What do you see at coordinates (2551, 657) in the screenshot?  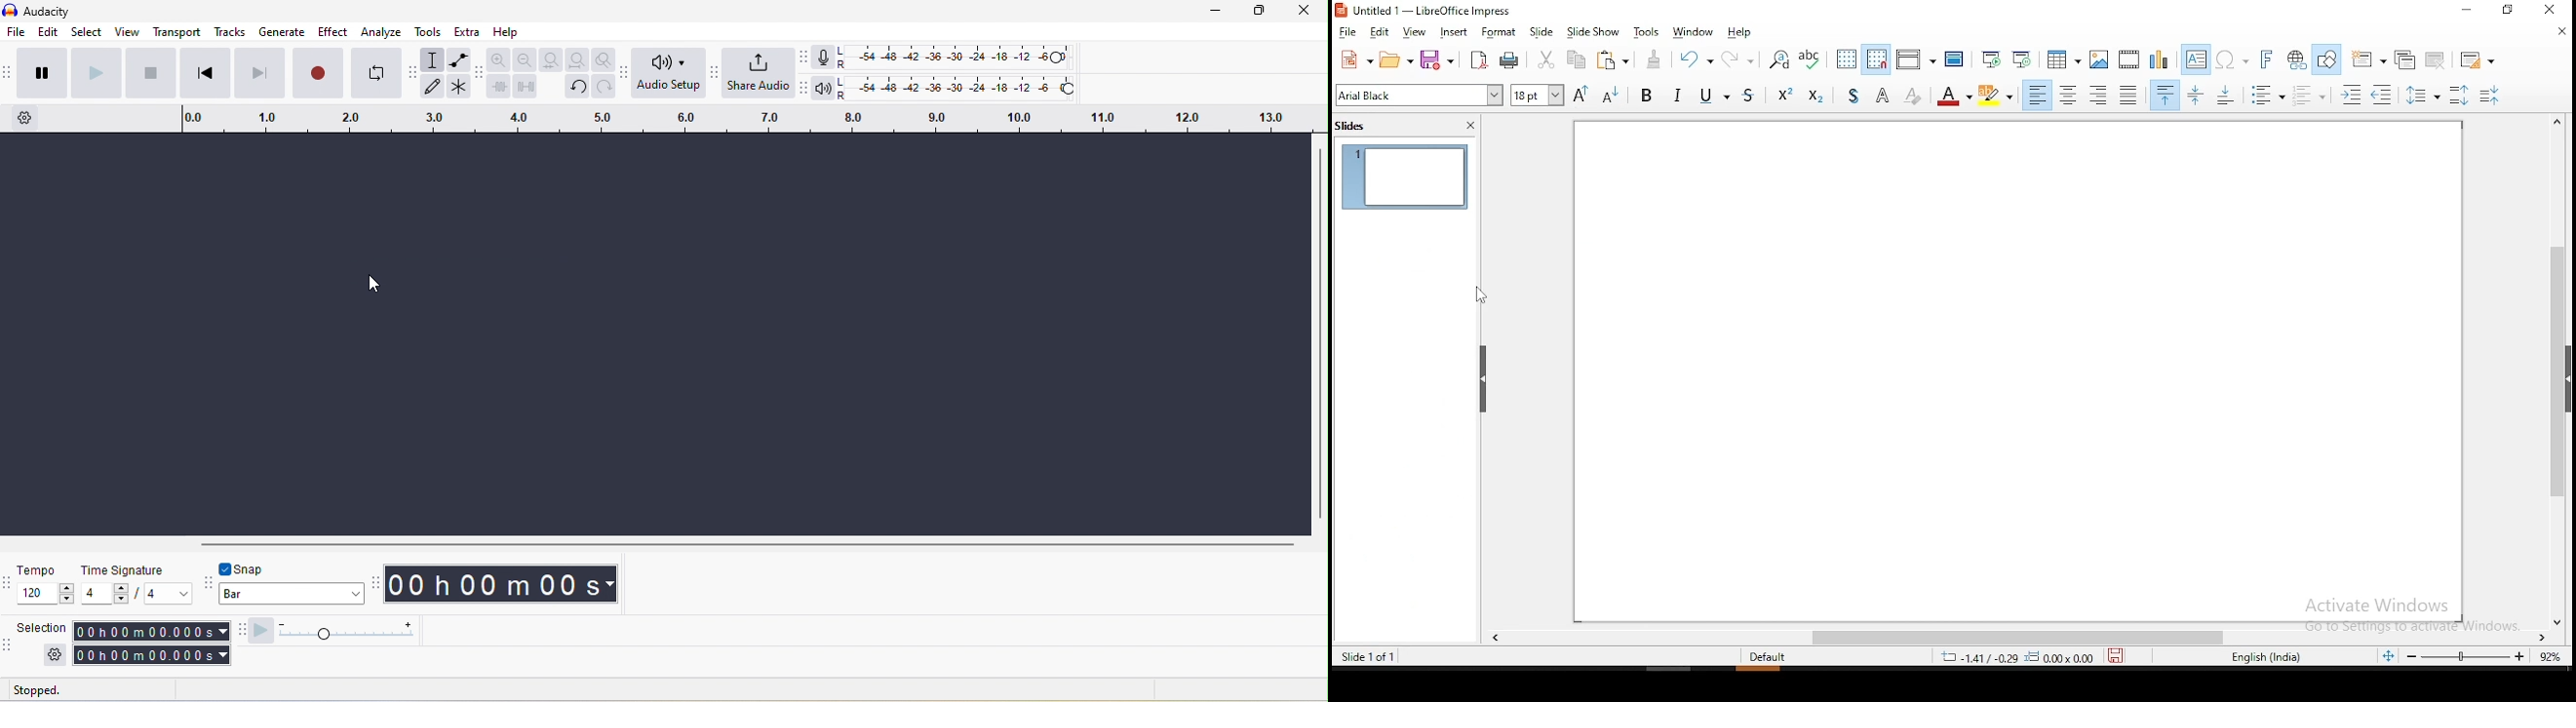 I see `zoom level` at bounding box center [2551, 657].